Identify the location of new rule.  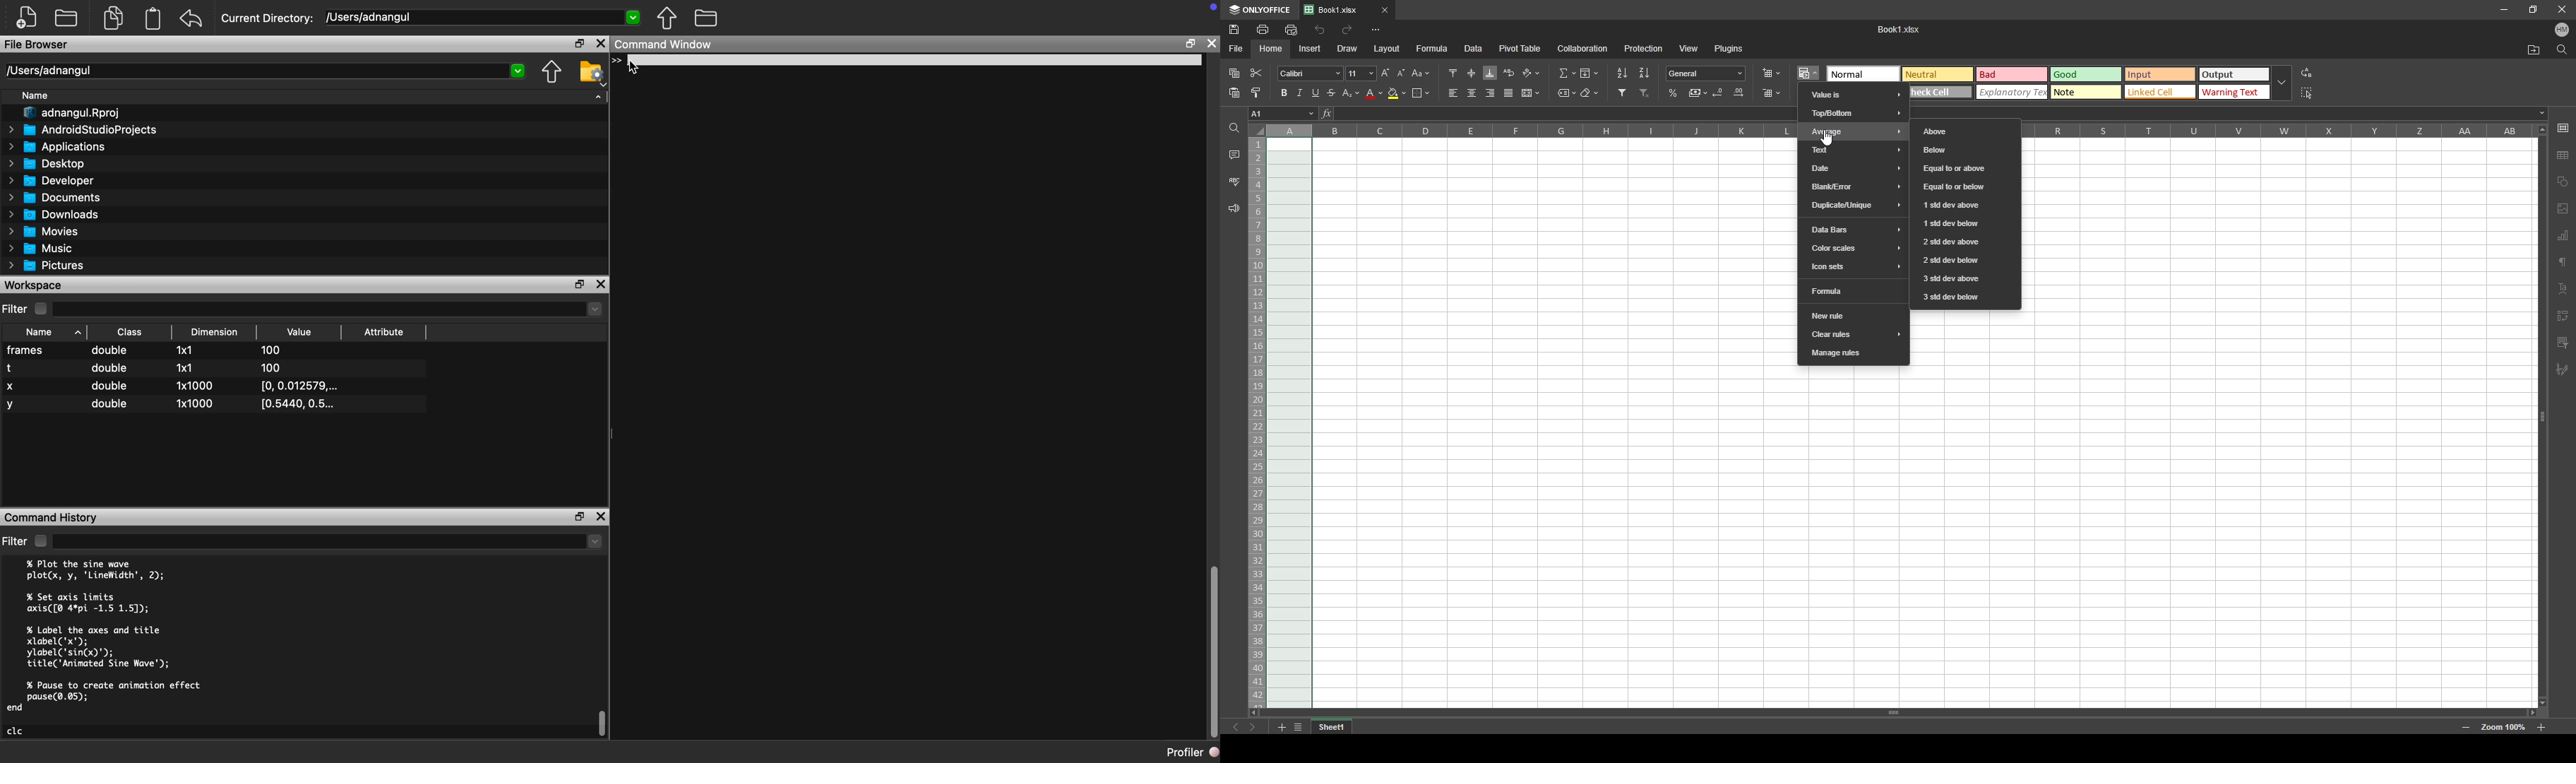
(1853, 314).